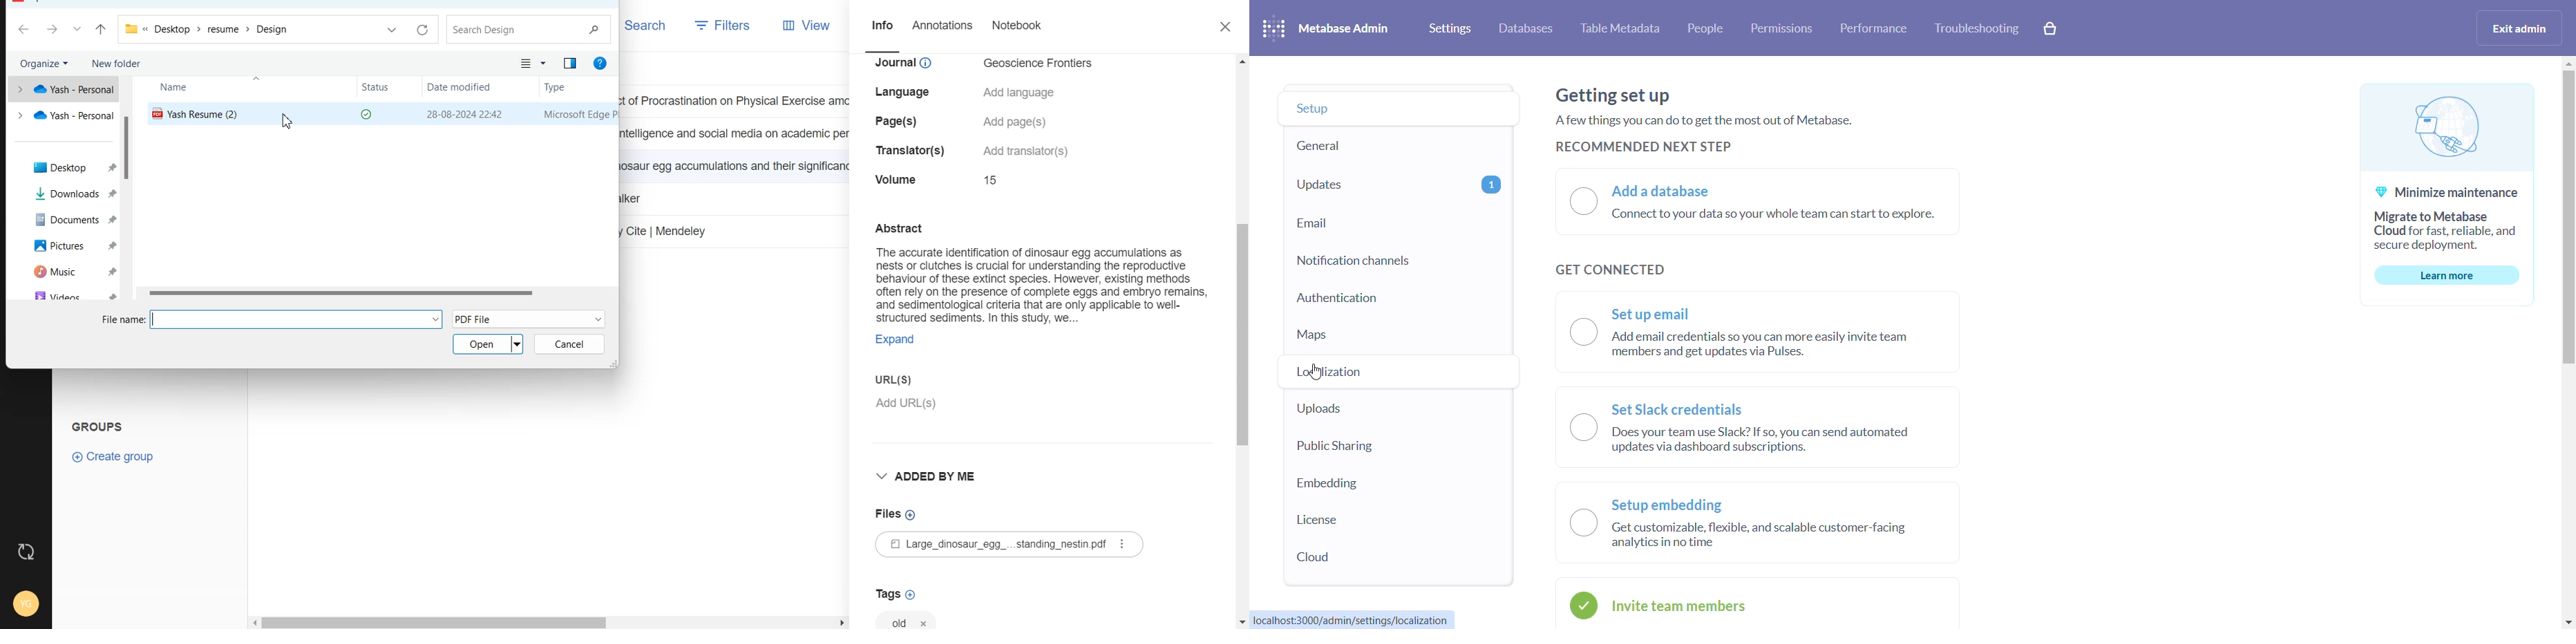 Image resolution: width=2576 pixels, height=644 pixels. Describe the element at coordinates (370, 113) in the screenshot. I see `Status` at that location.